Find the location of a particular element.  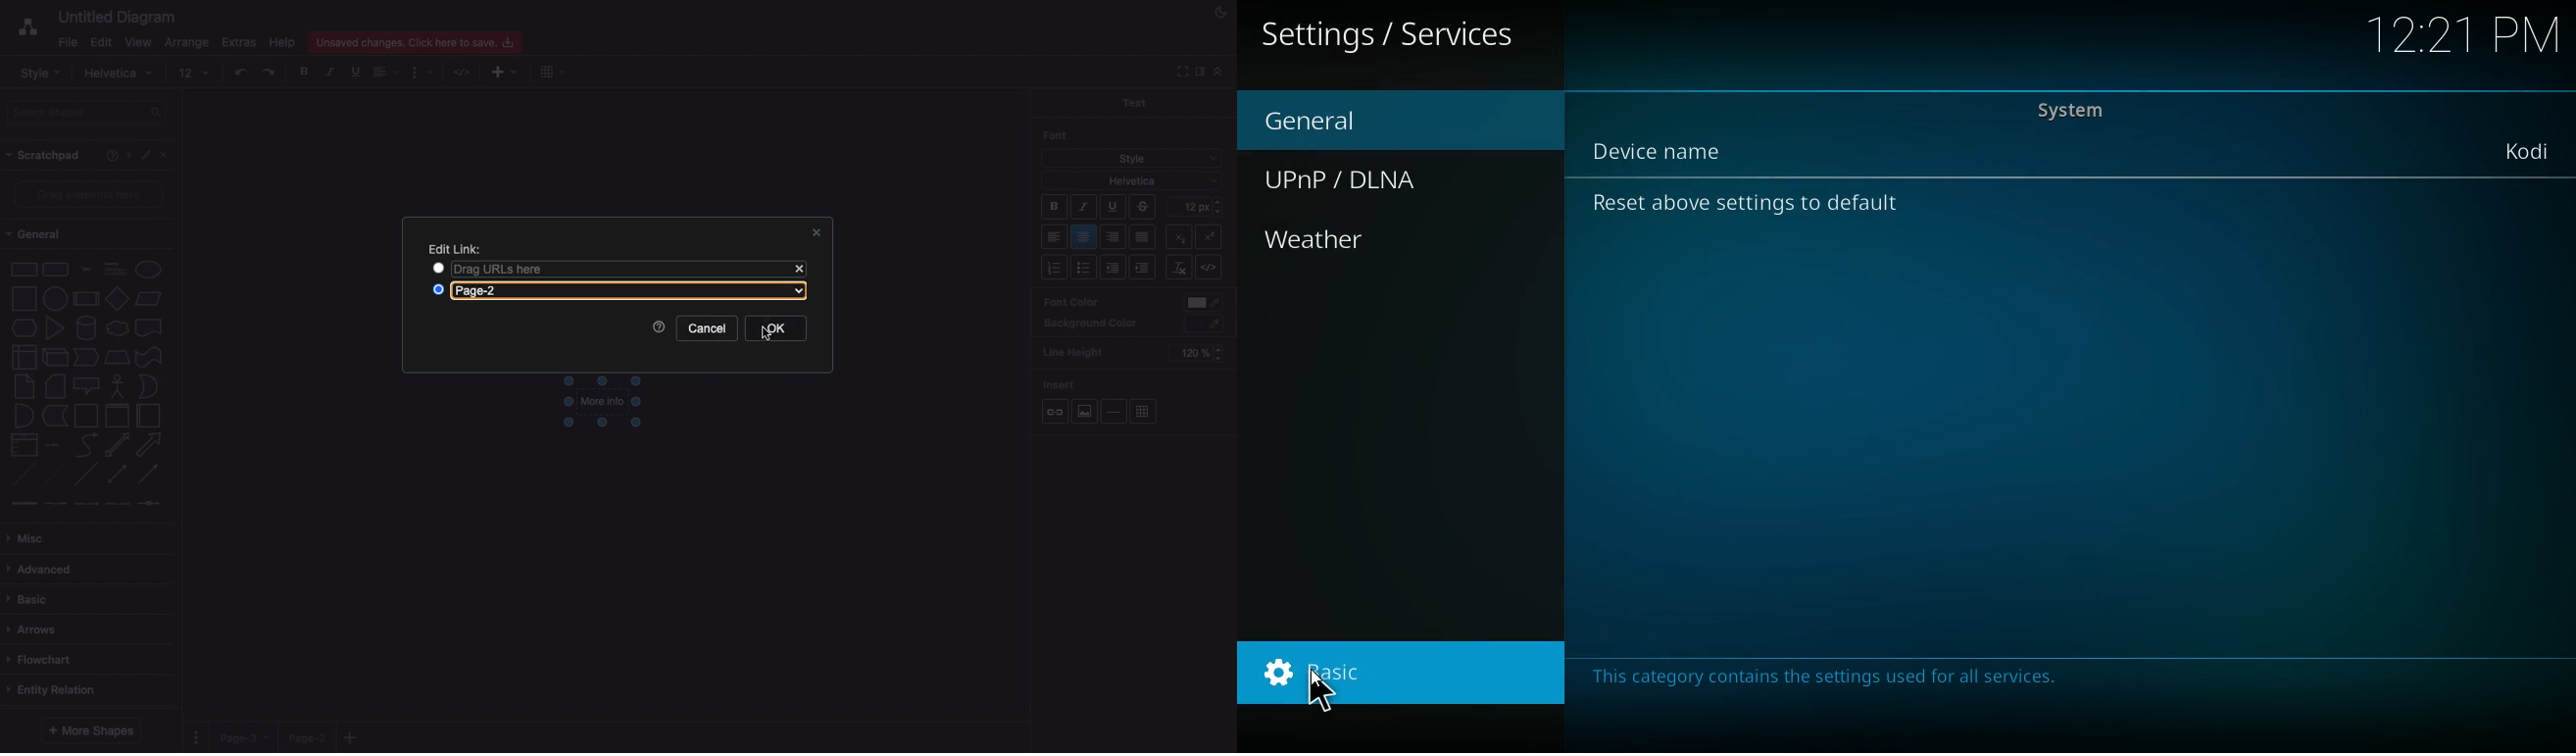

Help is located at coordinates (108, 157).